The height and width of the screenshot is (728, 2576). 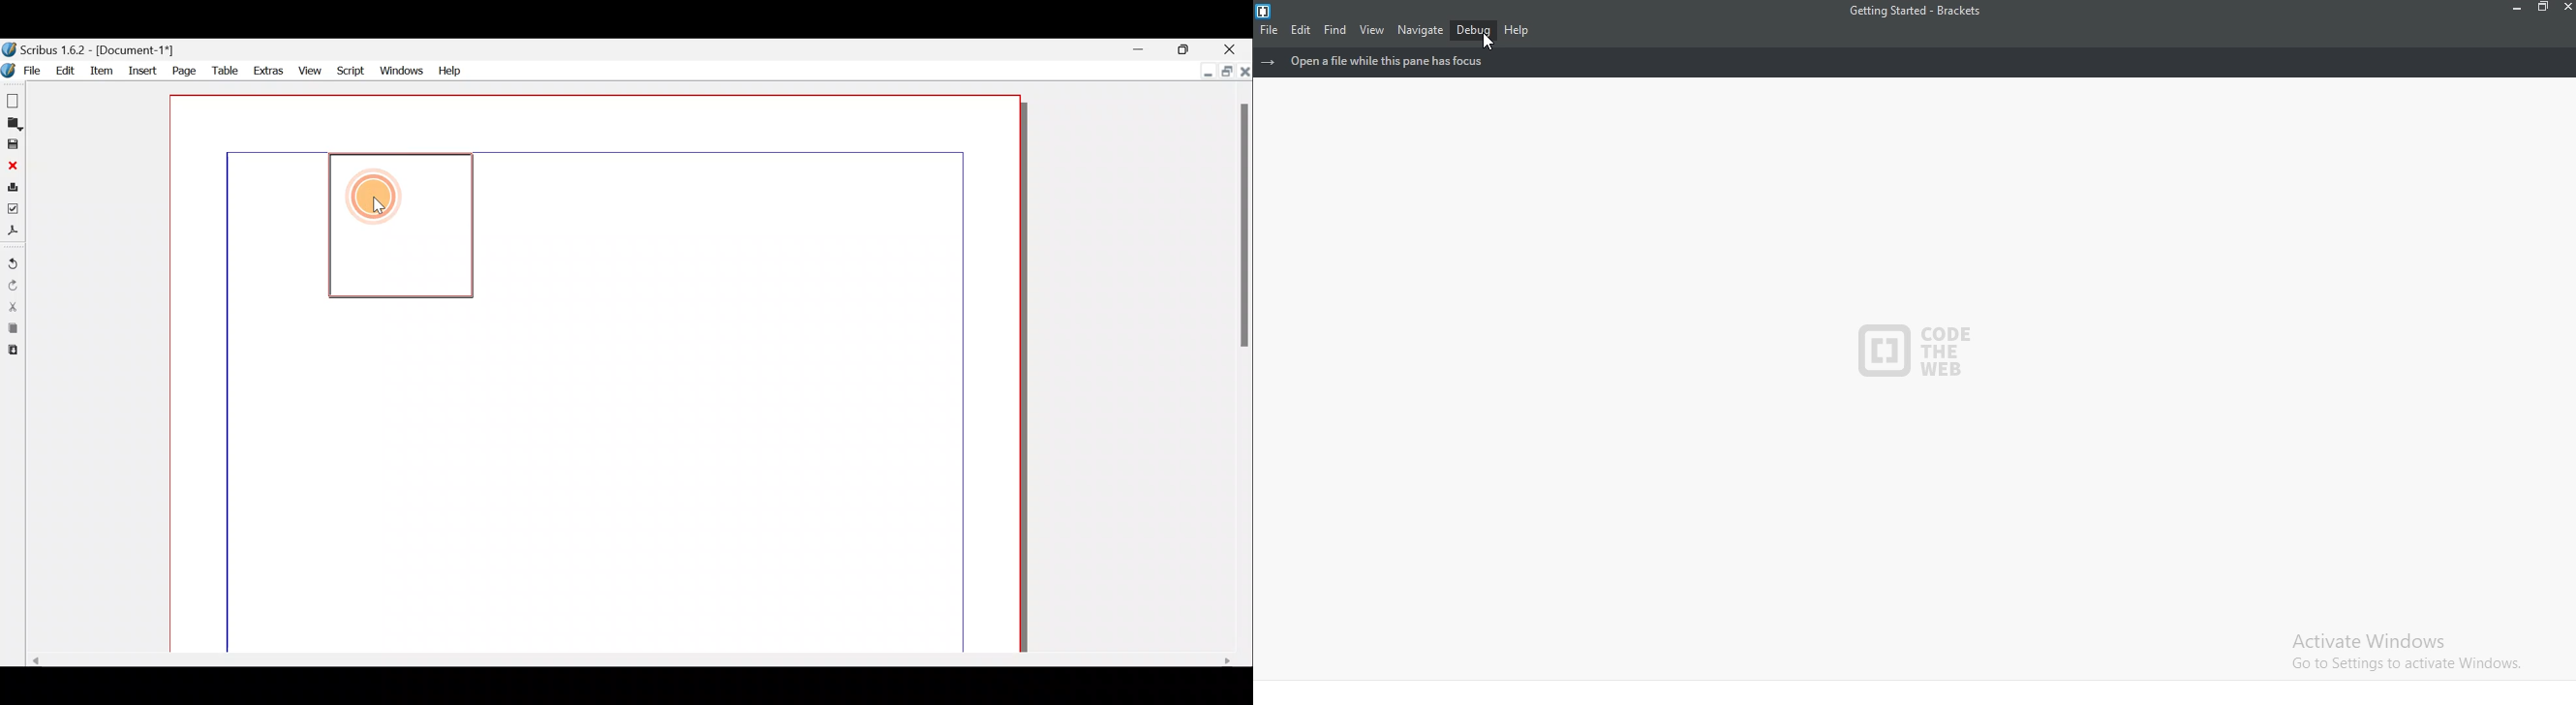 I want to click on Scroll bar, so click(x=623, y=659).